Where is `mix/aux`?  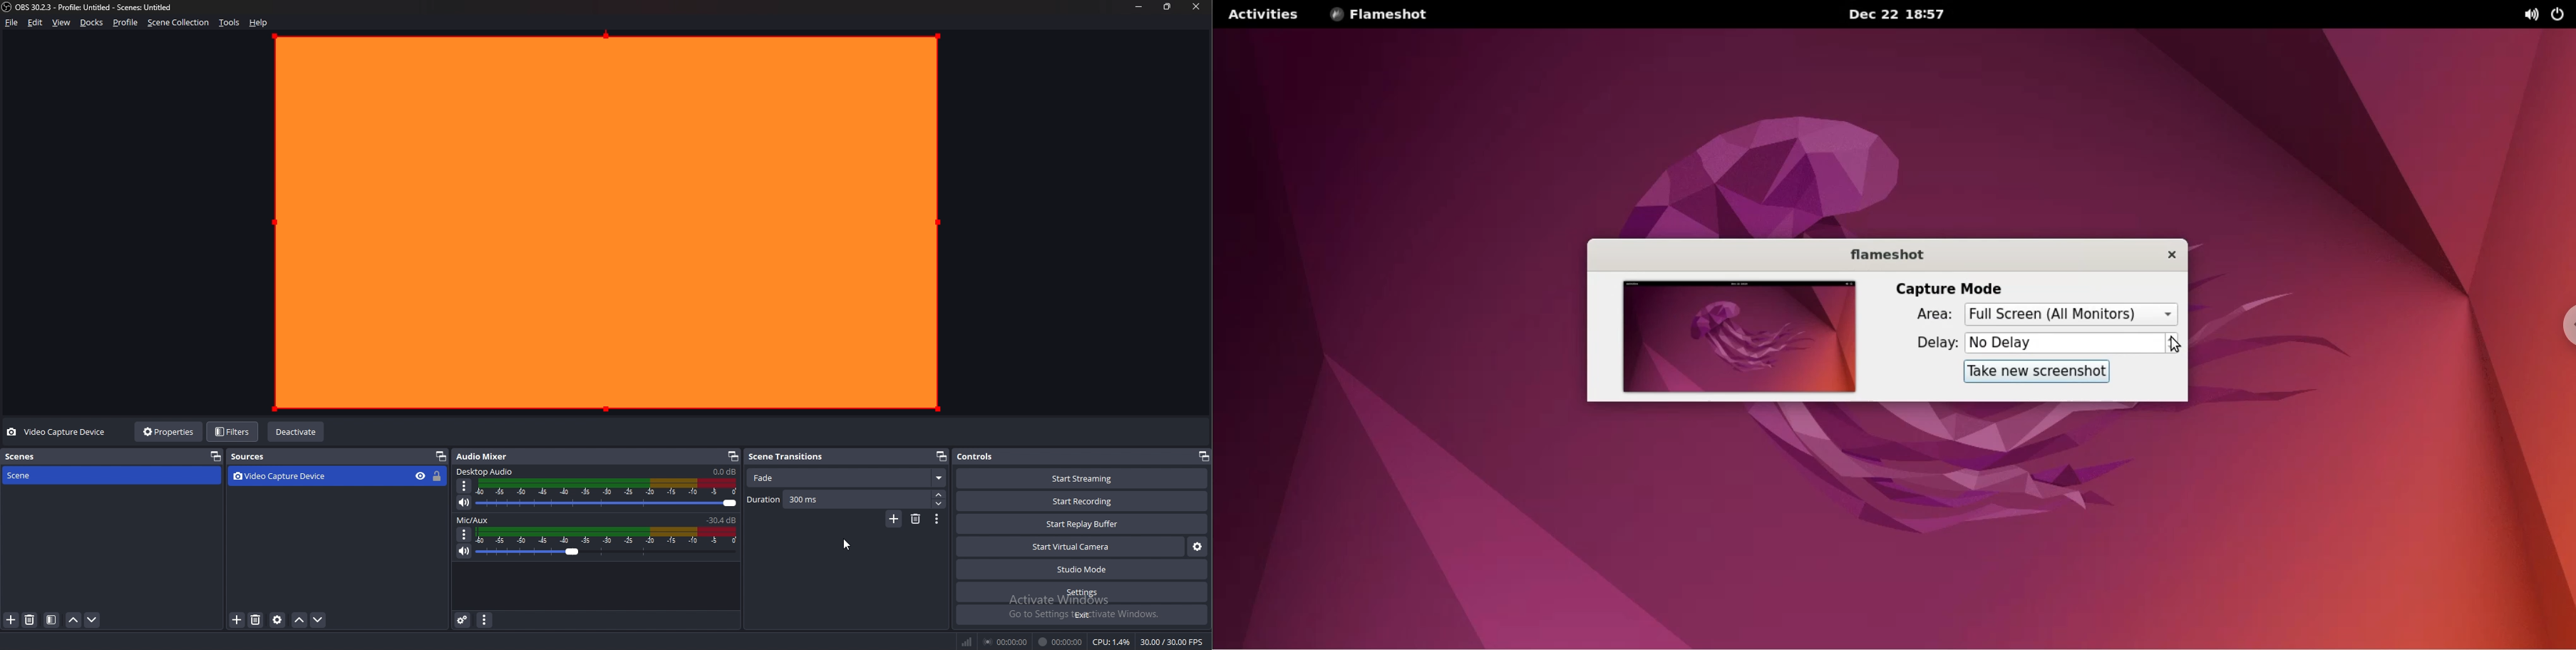
mix/aux is located at coordinates (473, 521).